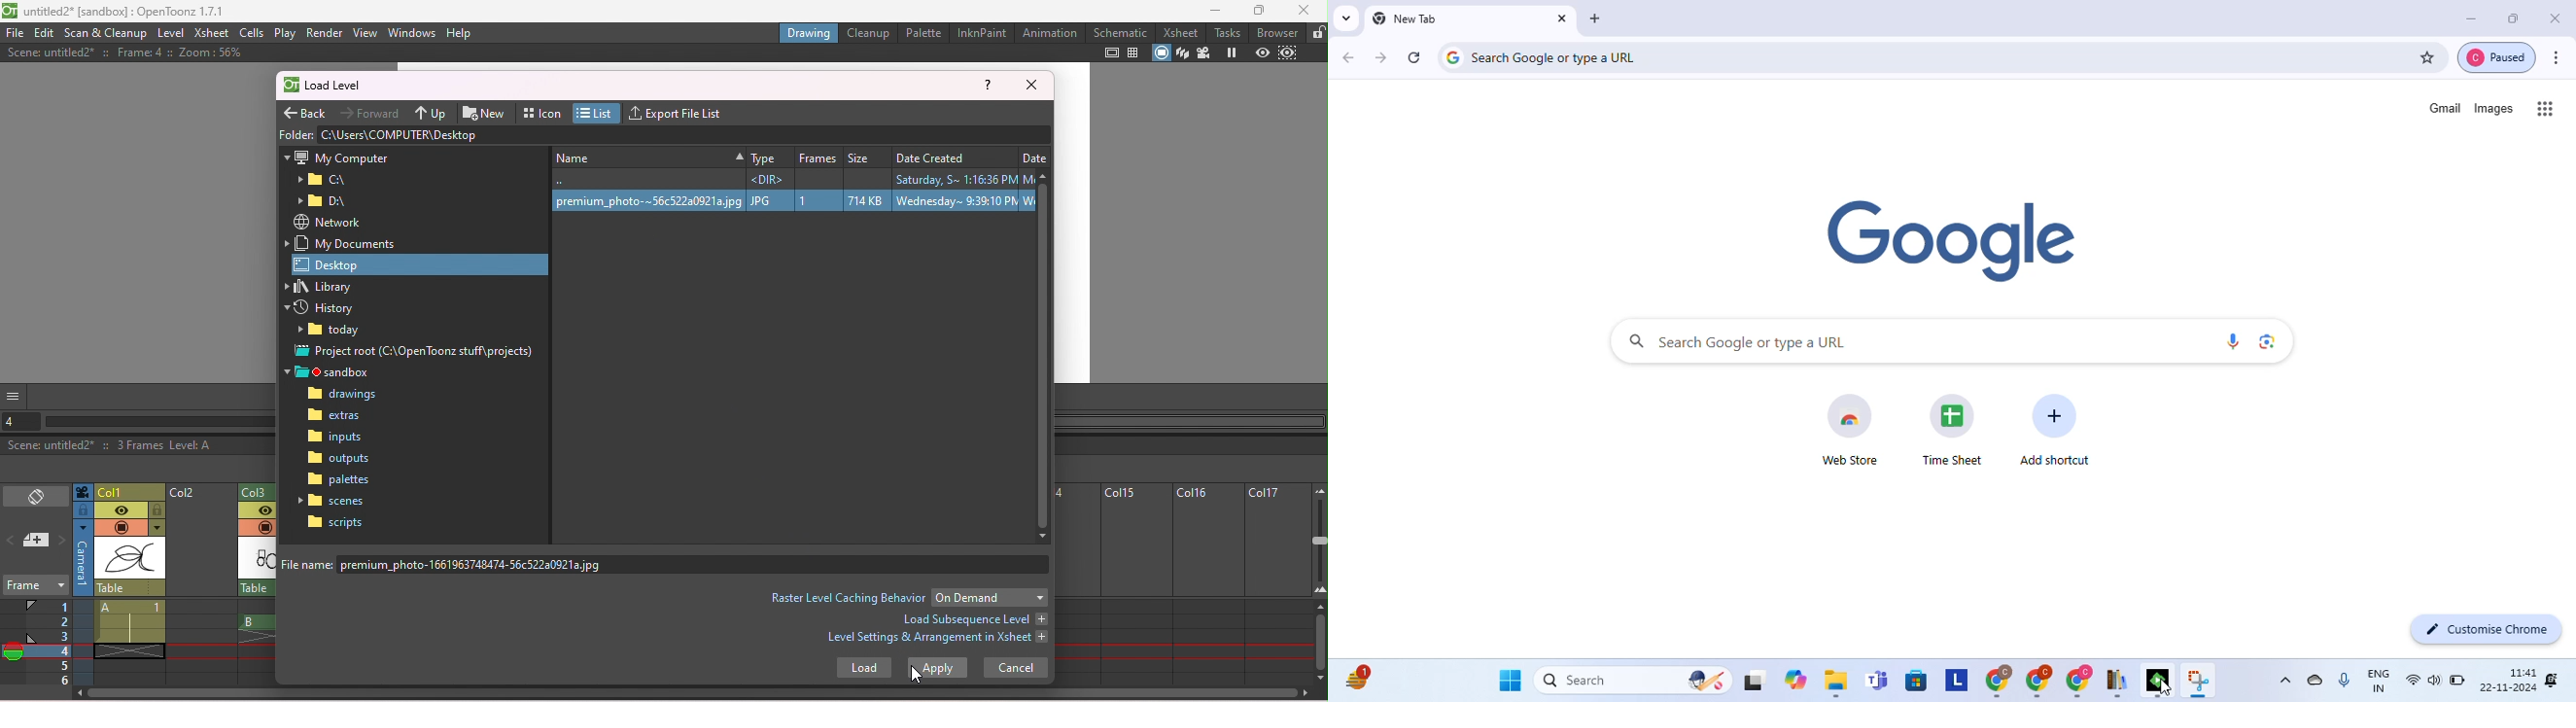 The width and height of the screenshot is (2576, 728). Describe the element at coordinates (335, 522) in the screenshot. I see `Scripts ` at that location.